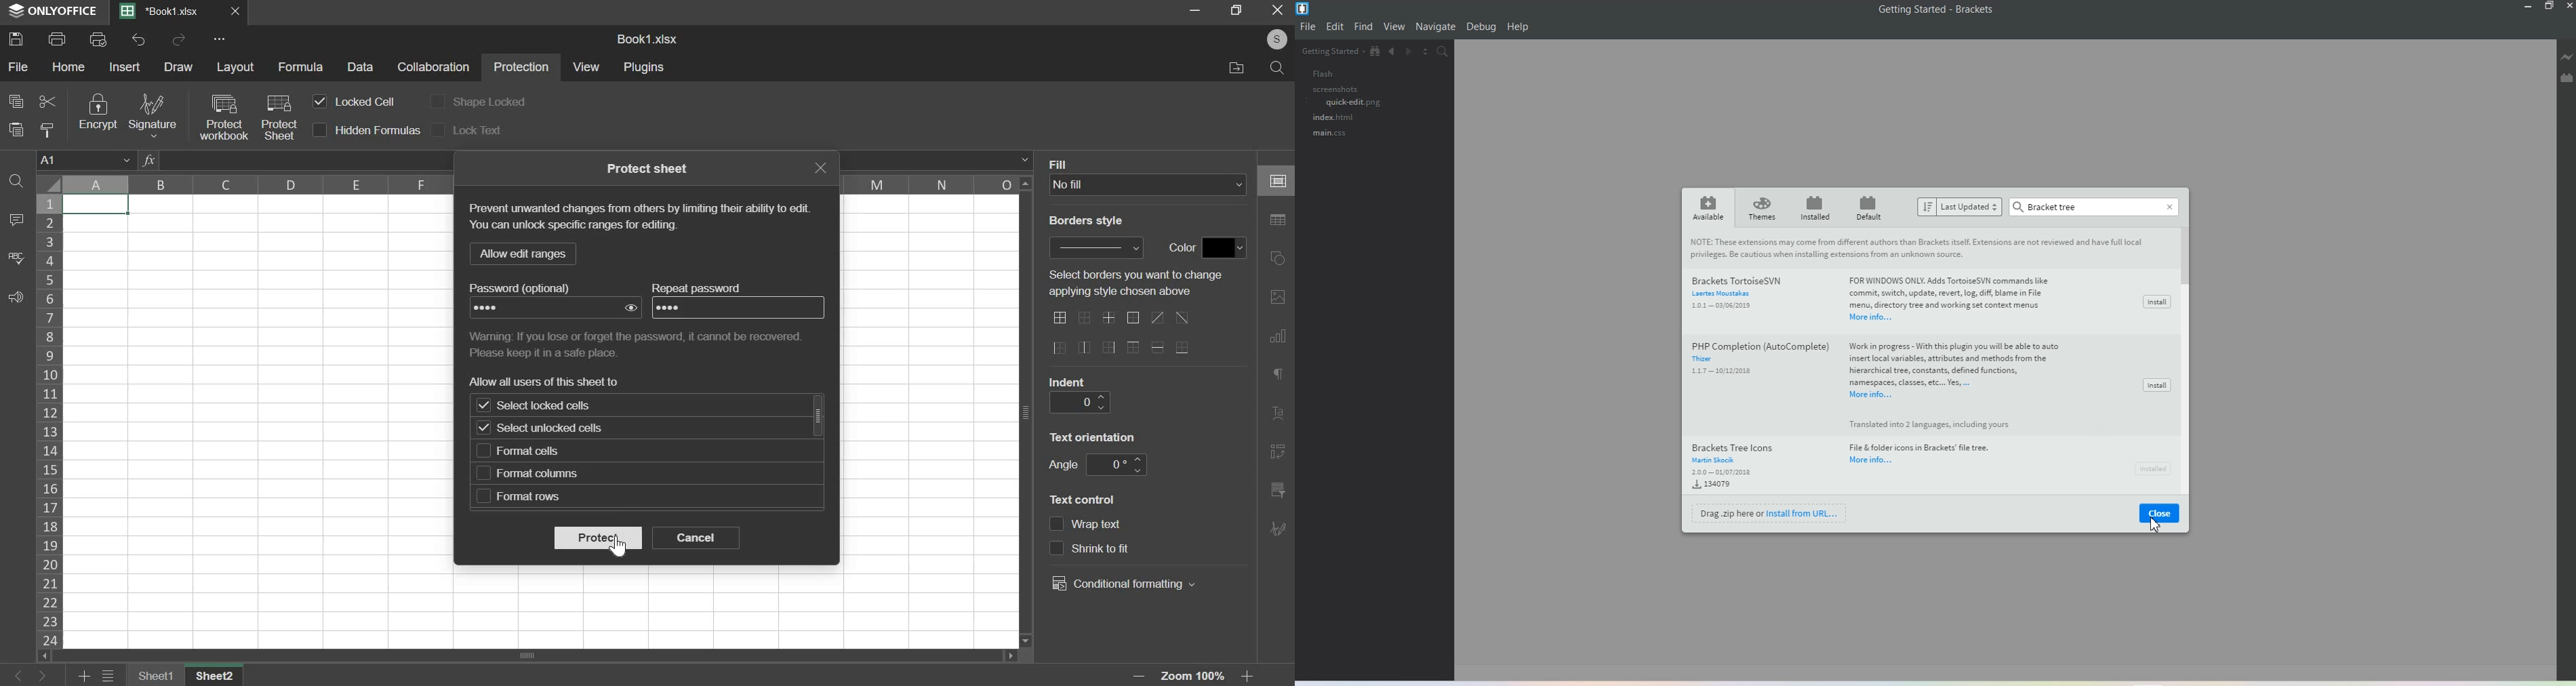 Image resolution: width=2576 pixels, height=700 pixels. Describe the element at coordinates (1233, 68) in the screenshot. I see `File` at that location.